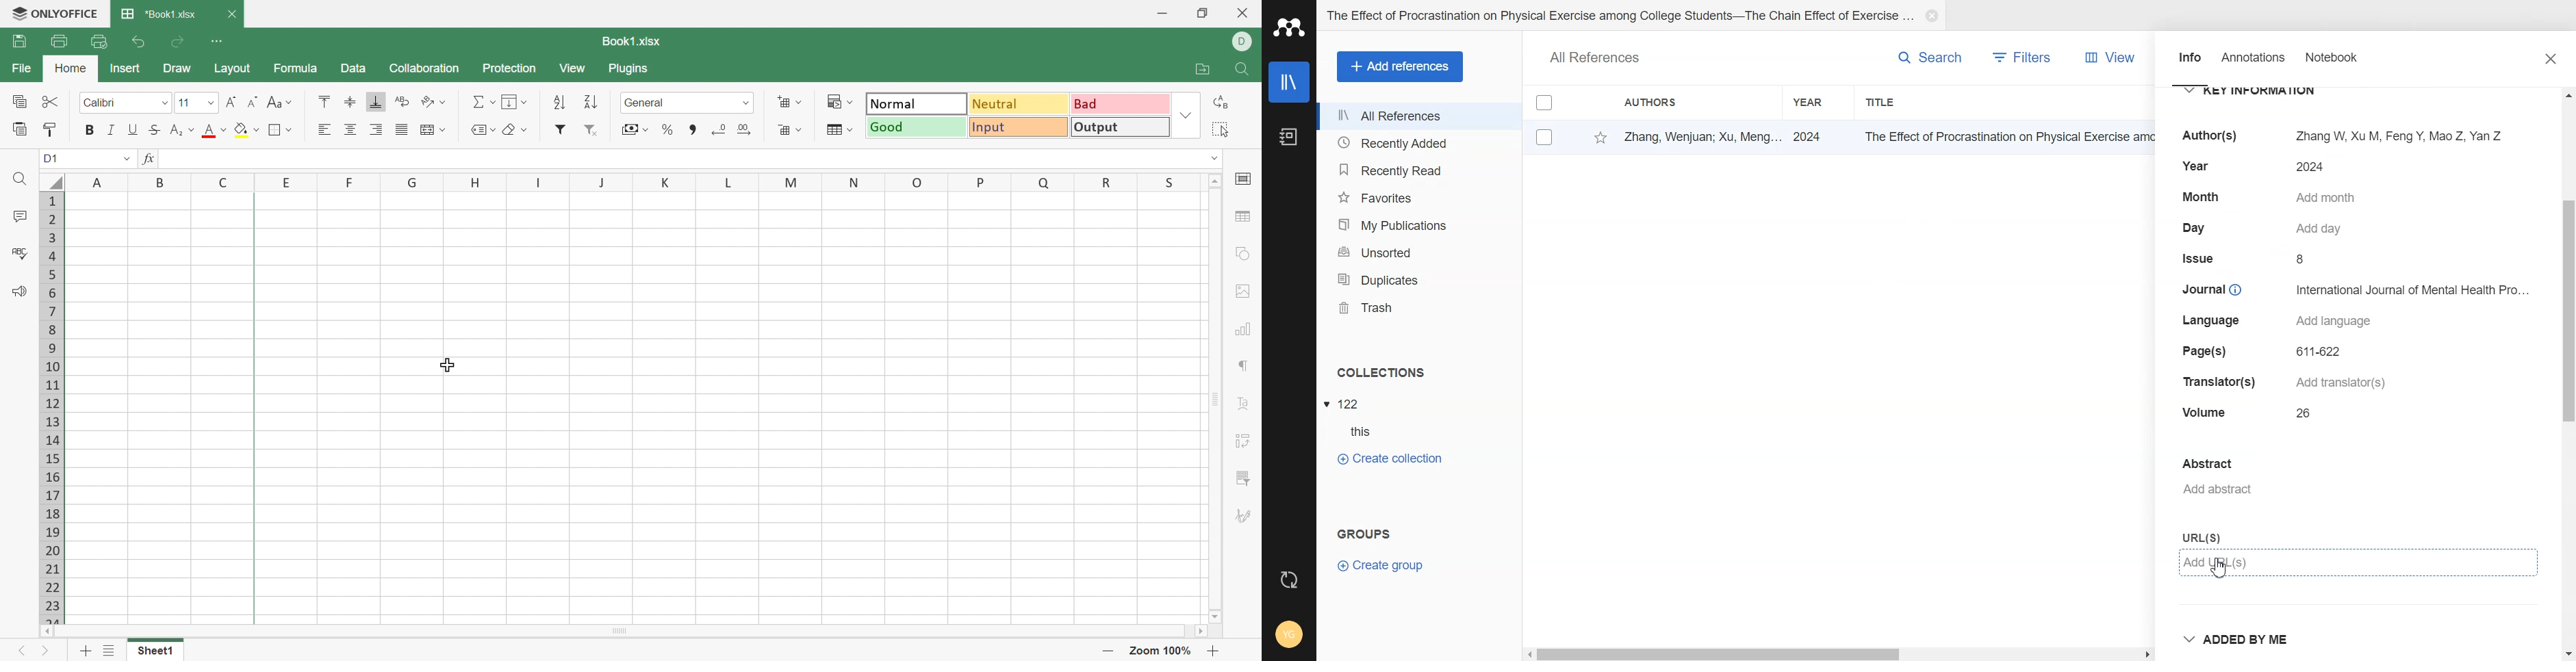 This screenshot has height=672, width=2576. What do you see at coordinates (693, 128) in the screenshot?
I see `Comma style` at bounding box center [693, 128].